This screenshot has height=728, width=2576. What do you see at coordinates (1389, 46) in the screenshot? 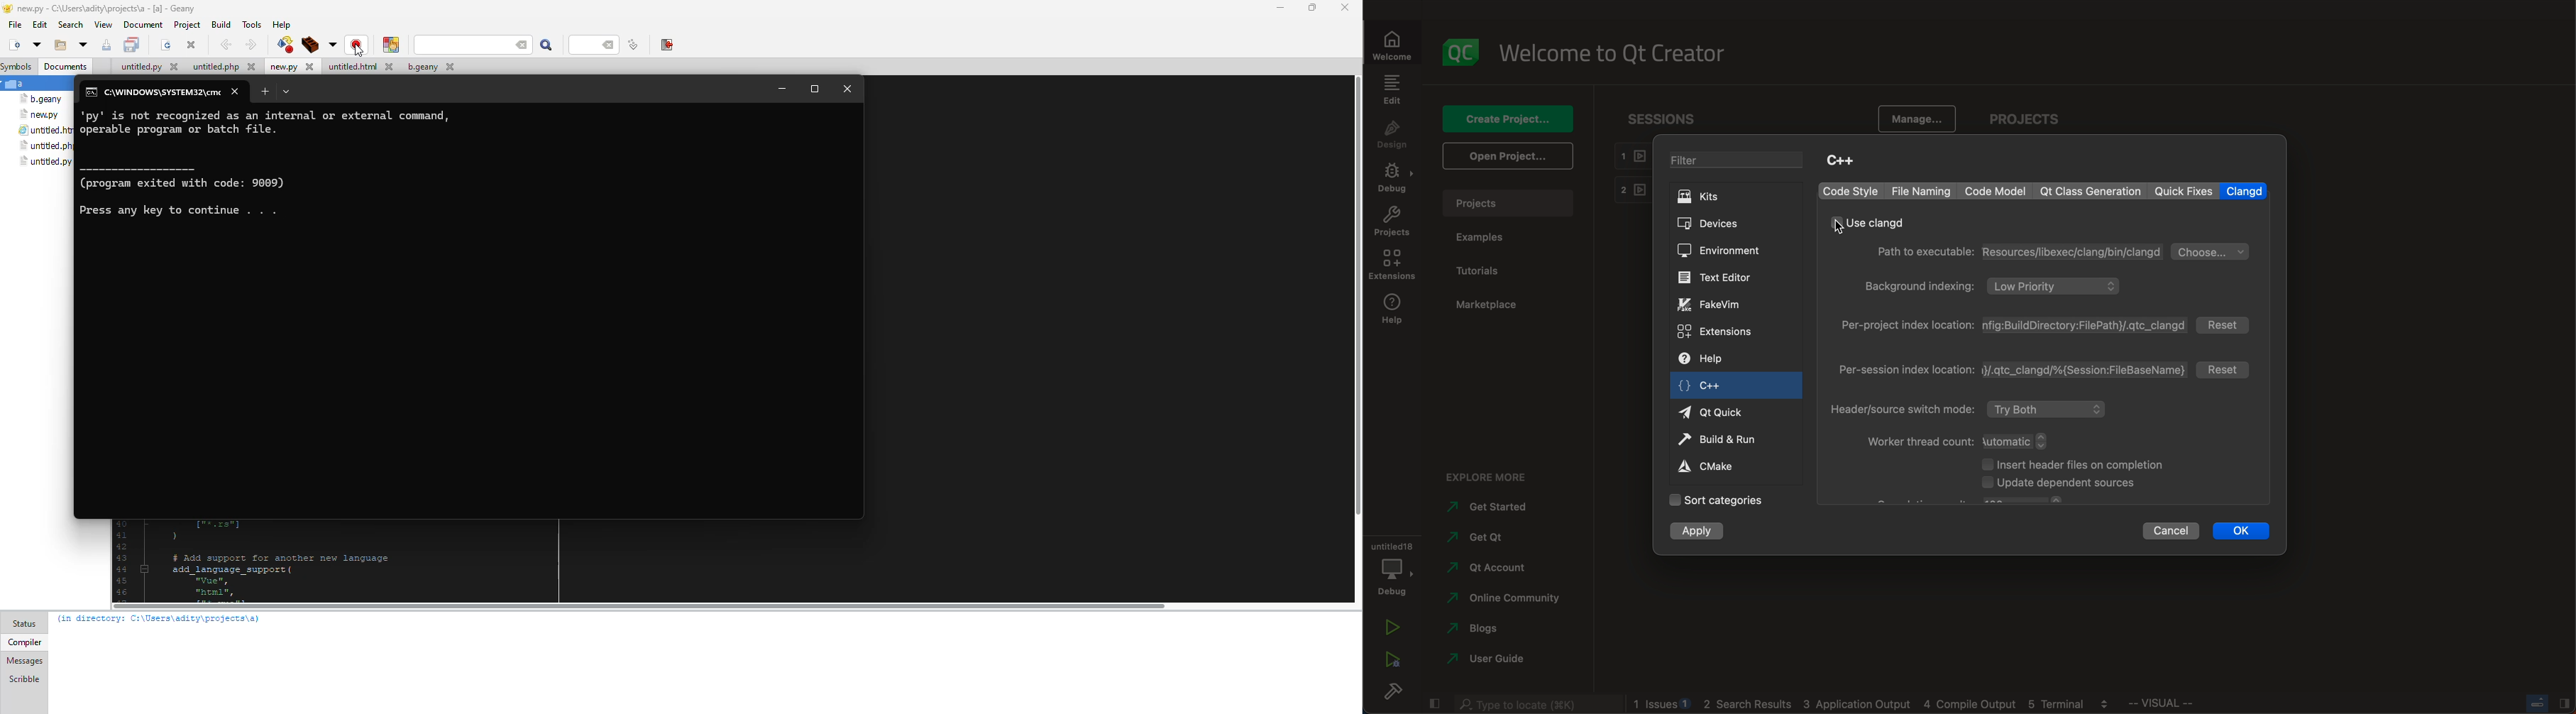
I see `welcome` at bounding box center [1389, 46].